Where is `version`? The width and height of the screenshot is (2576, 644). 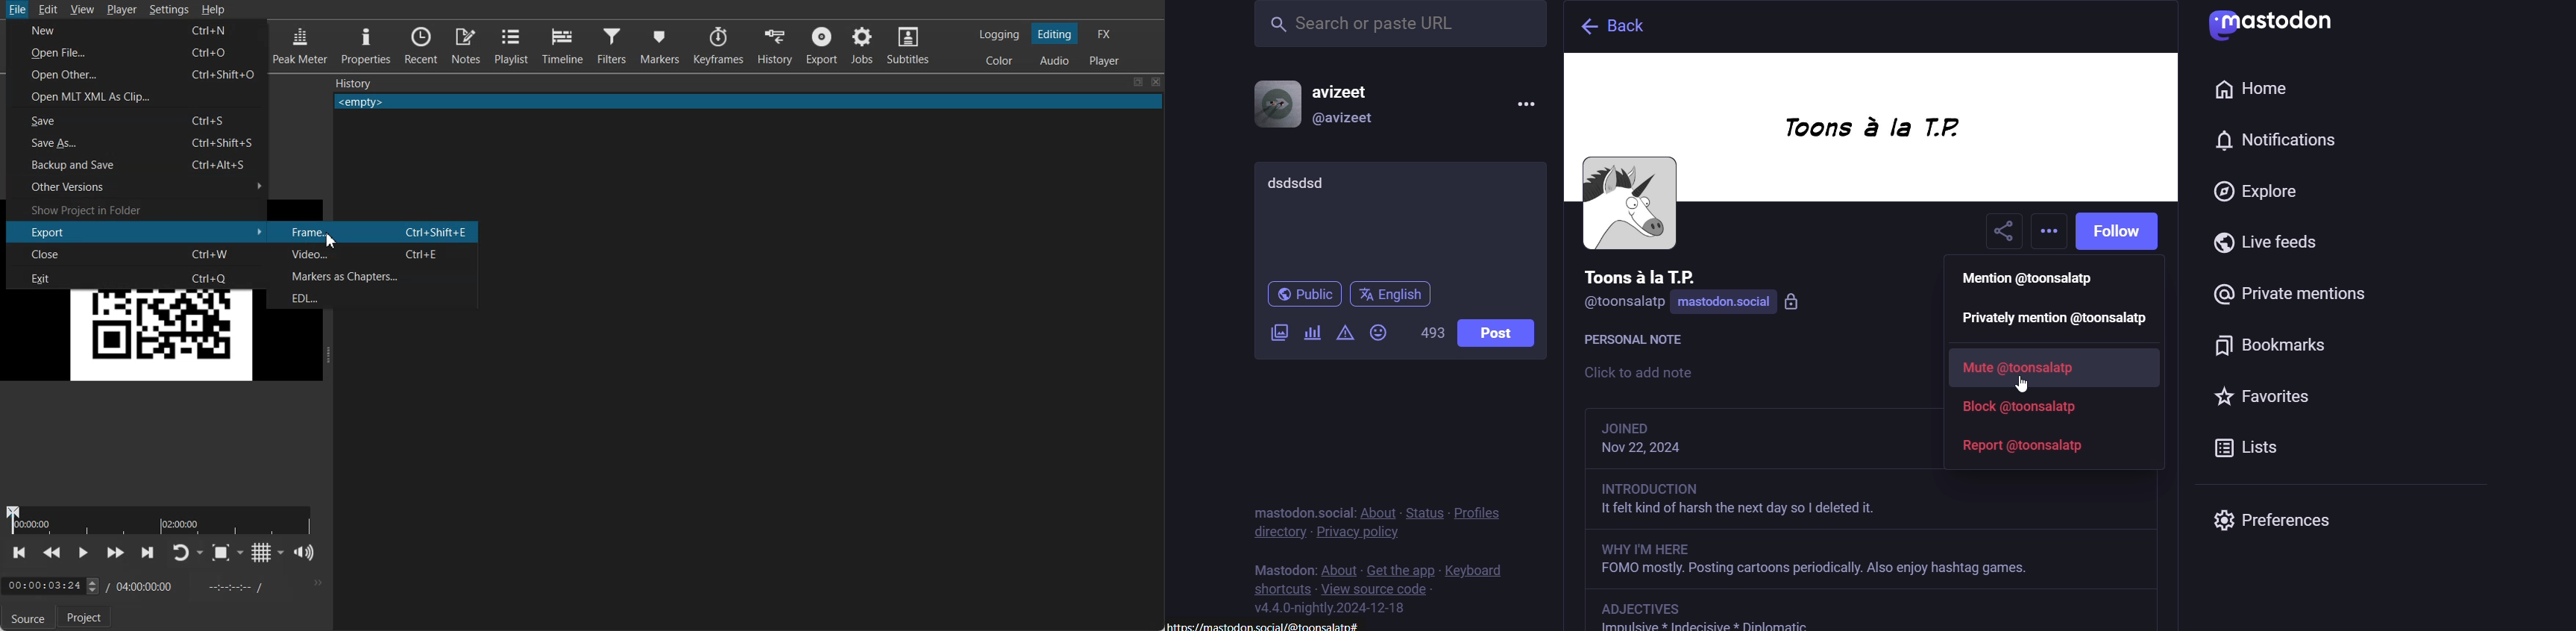 version is located at coordinates (1337, 609).